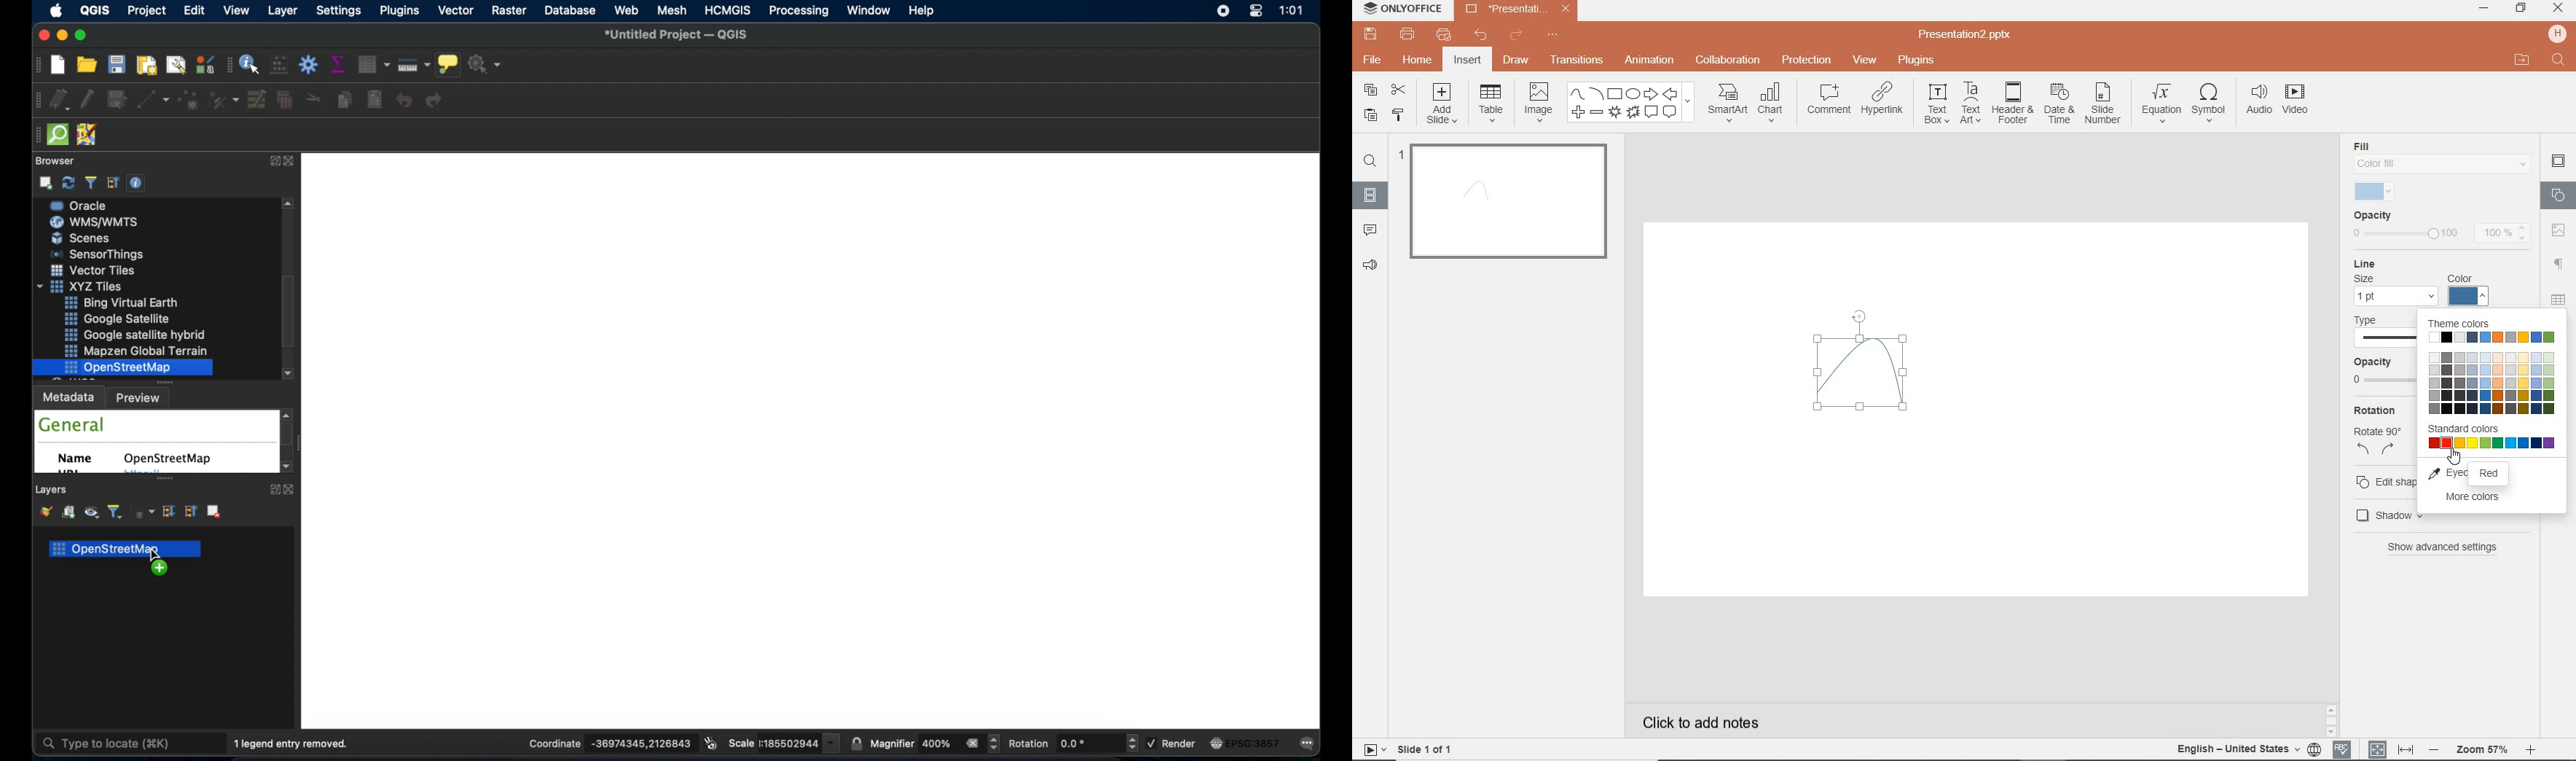 The height and width of the screenshot is (784, 2576). I want to click on refresh, so click(70, 183).